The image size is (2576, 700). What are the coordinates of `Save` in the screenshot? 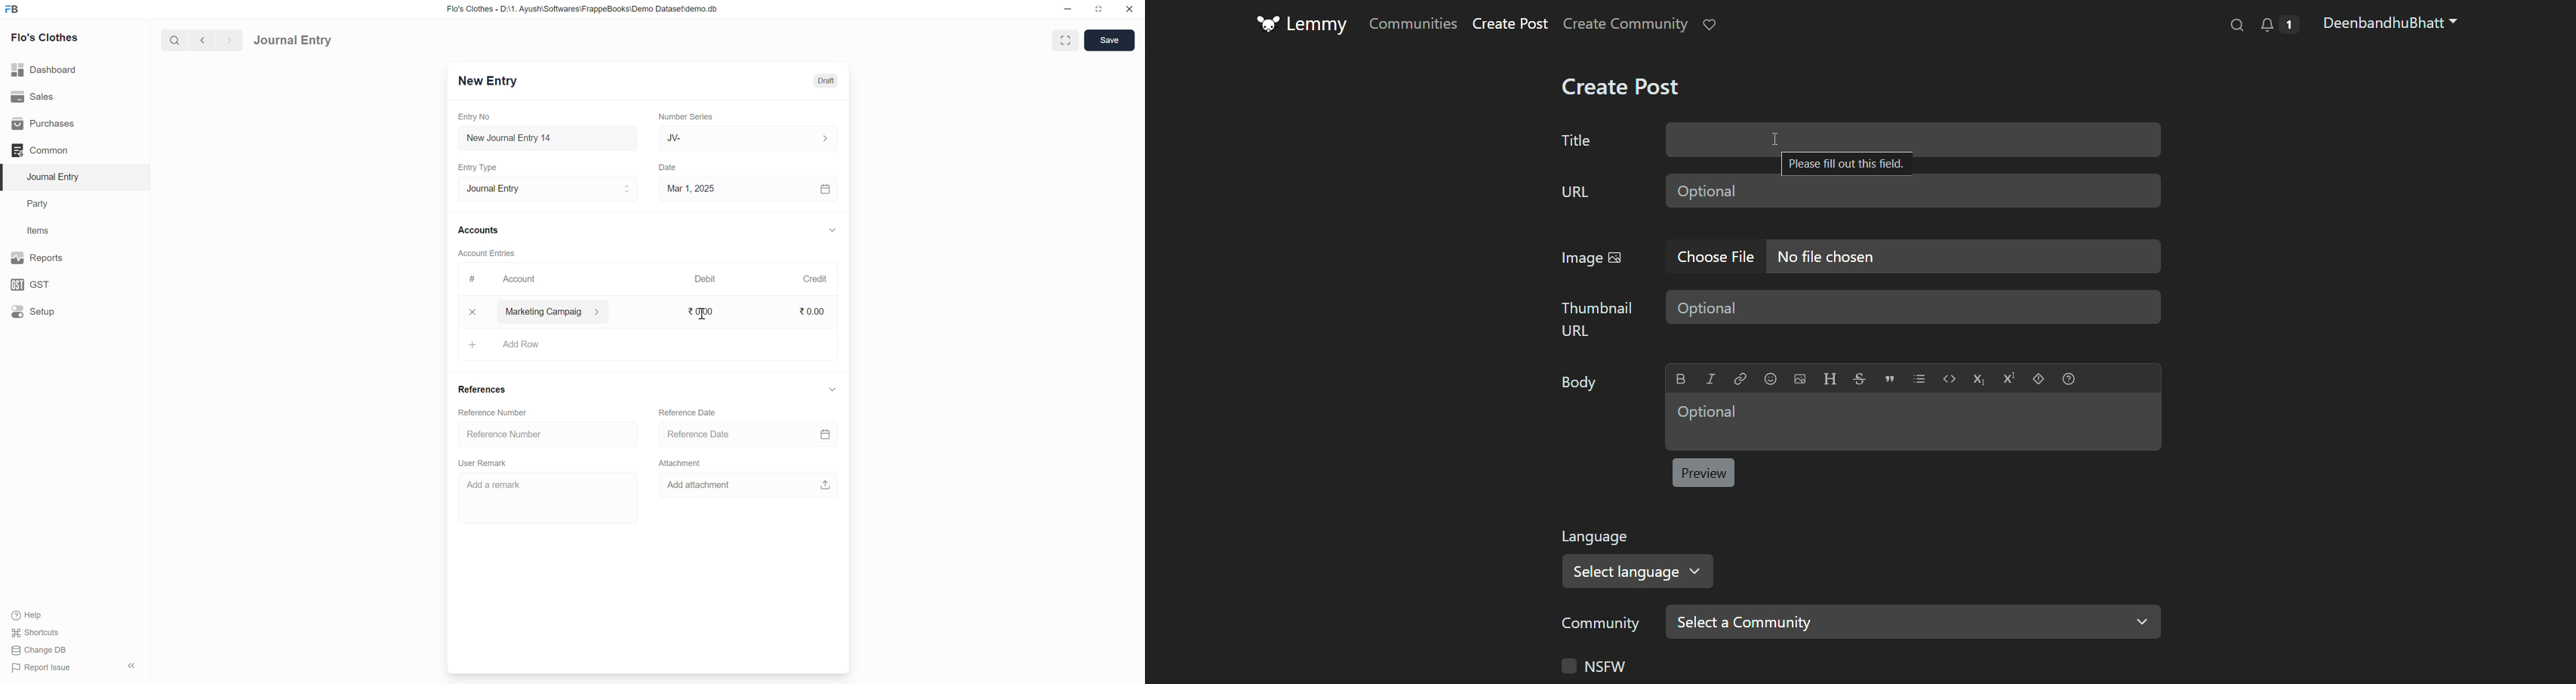 It's located at (1111, 41).